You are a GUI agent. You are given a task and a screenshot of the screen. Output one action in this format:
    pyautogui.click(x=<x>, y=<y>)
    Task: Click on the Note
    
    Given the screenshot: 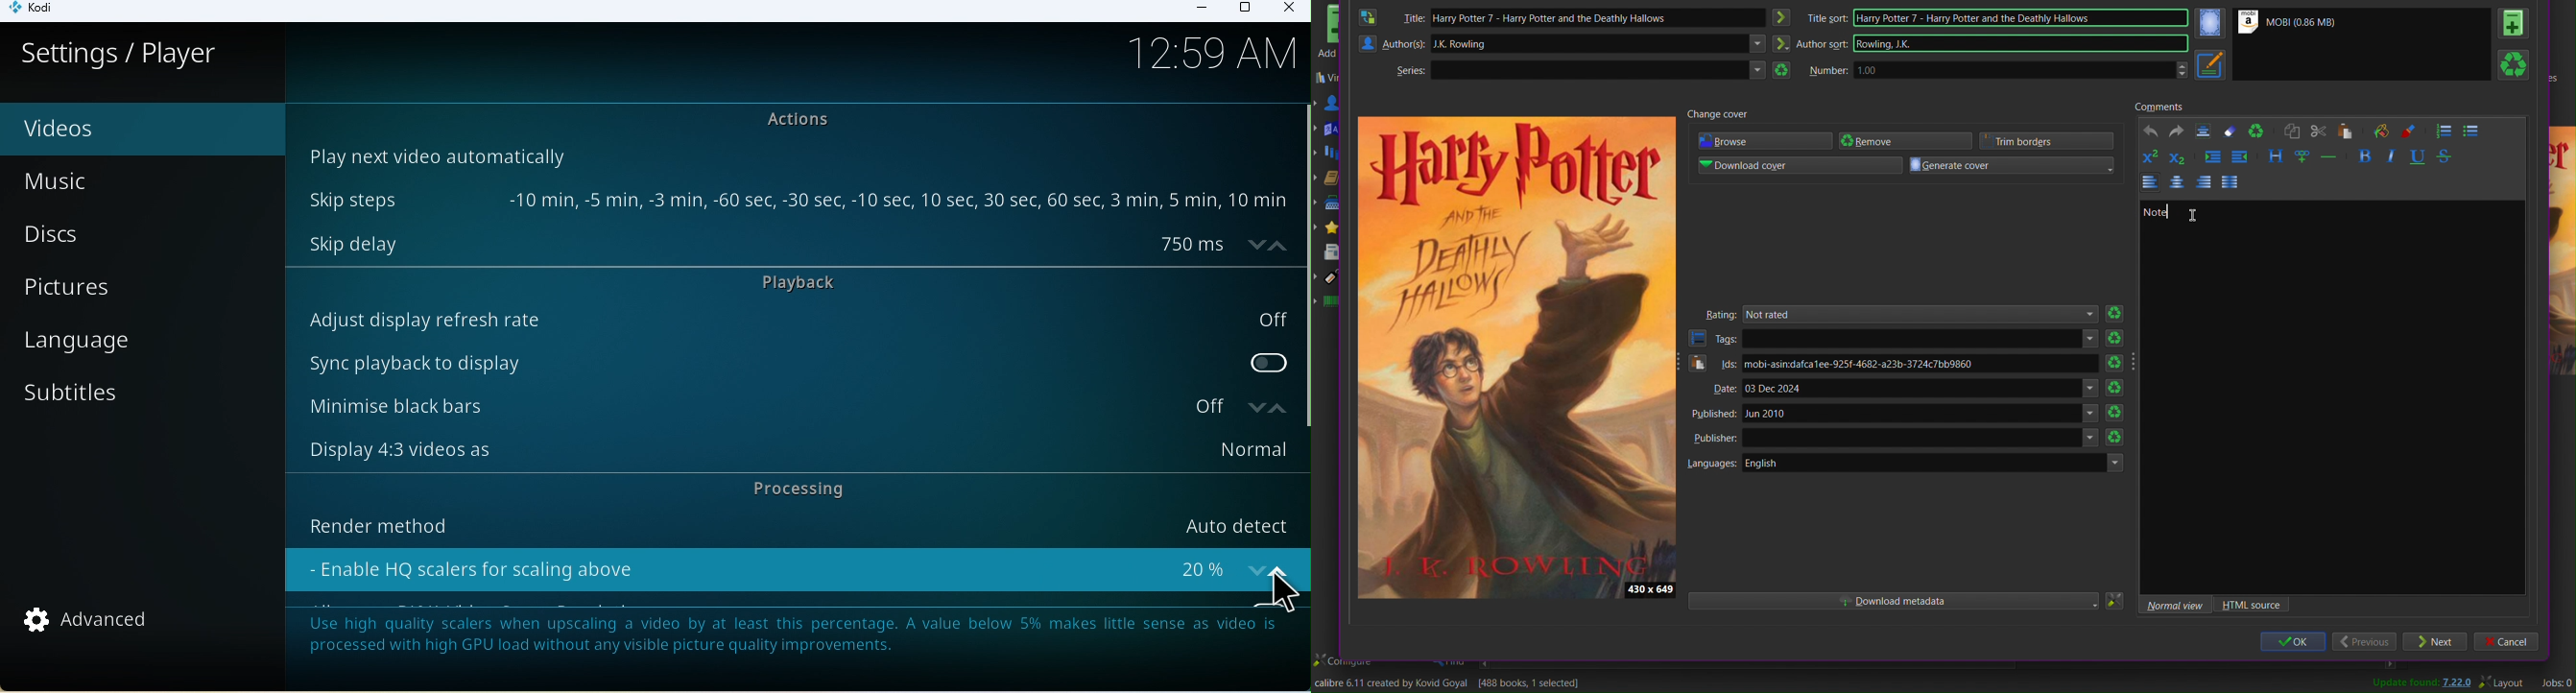 What is the action you would take?
    pyautogui.click(x=796, y=643)
    